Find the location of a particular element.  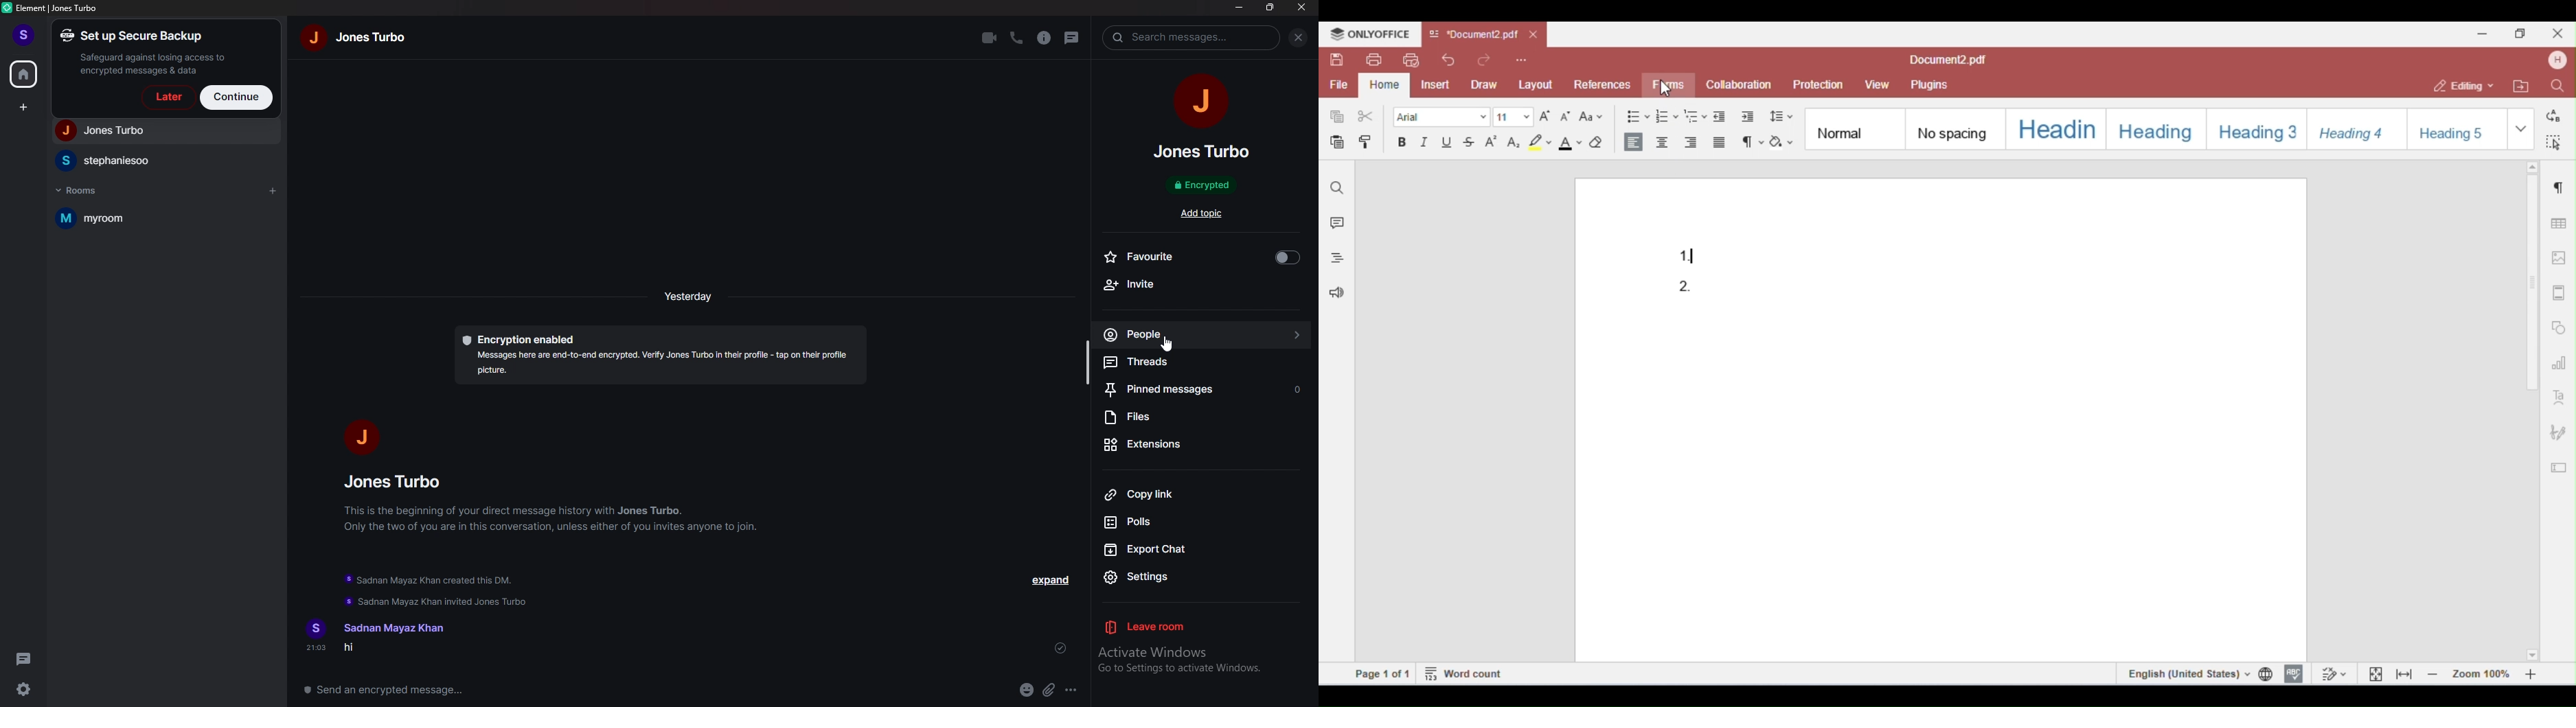

name is located at coordinates (357, 36).